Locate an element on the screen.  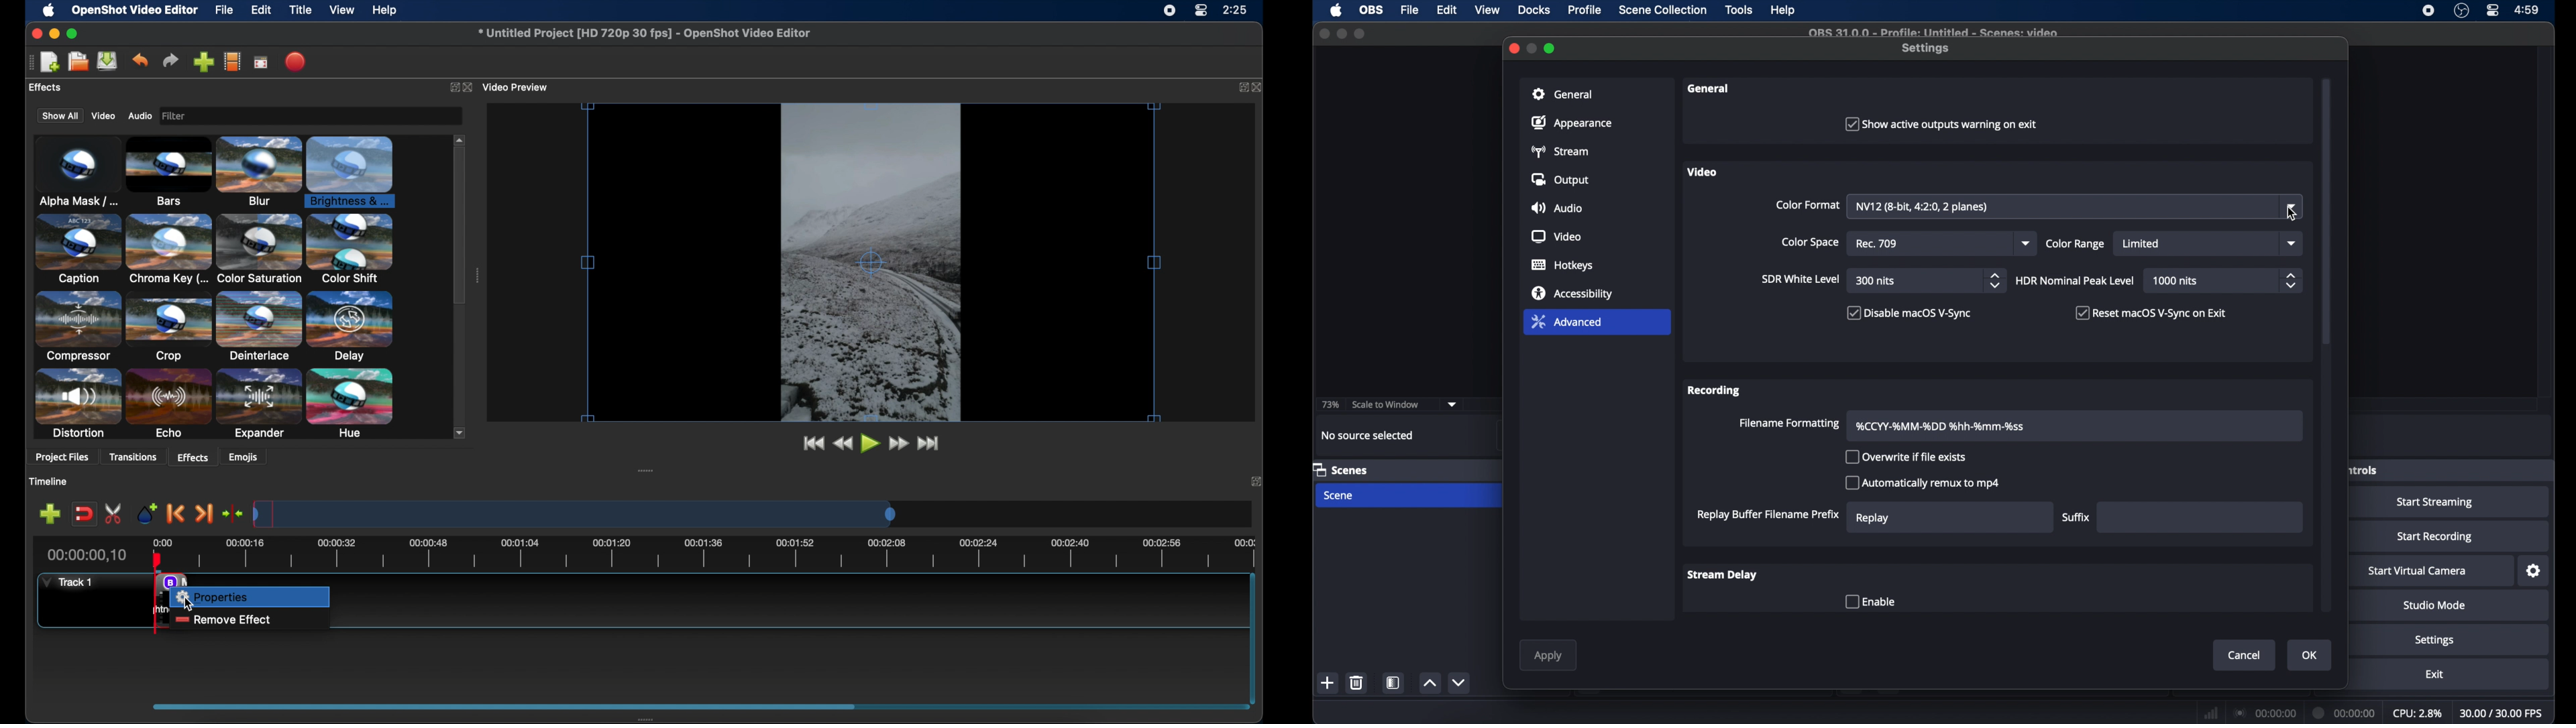
300 nits is located at coordinates (1876, 281).